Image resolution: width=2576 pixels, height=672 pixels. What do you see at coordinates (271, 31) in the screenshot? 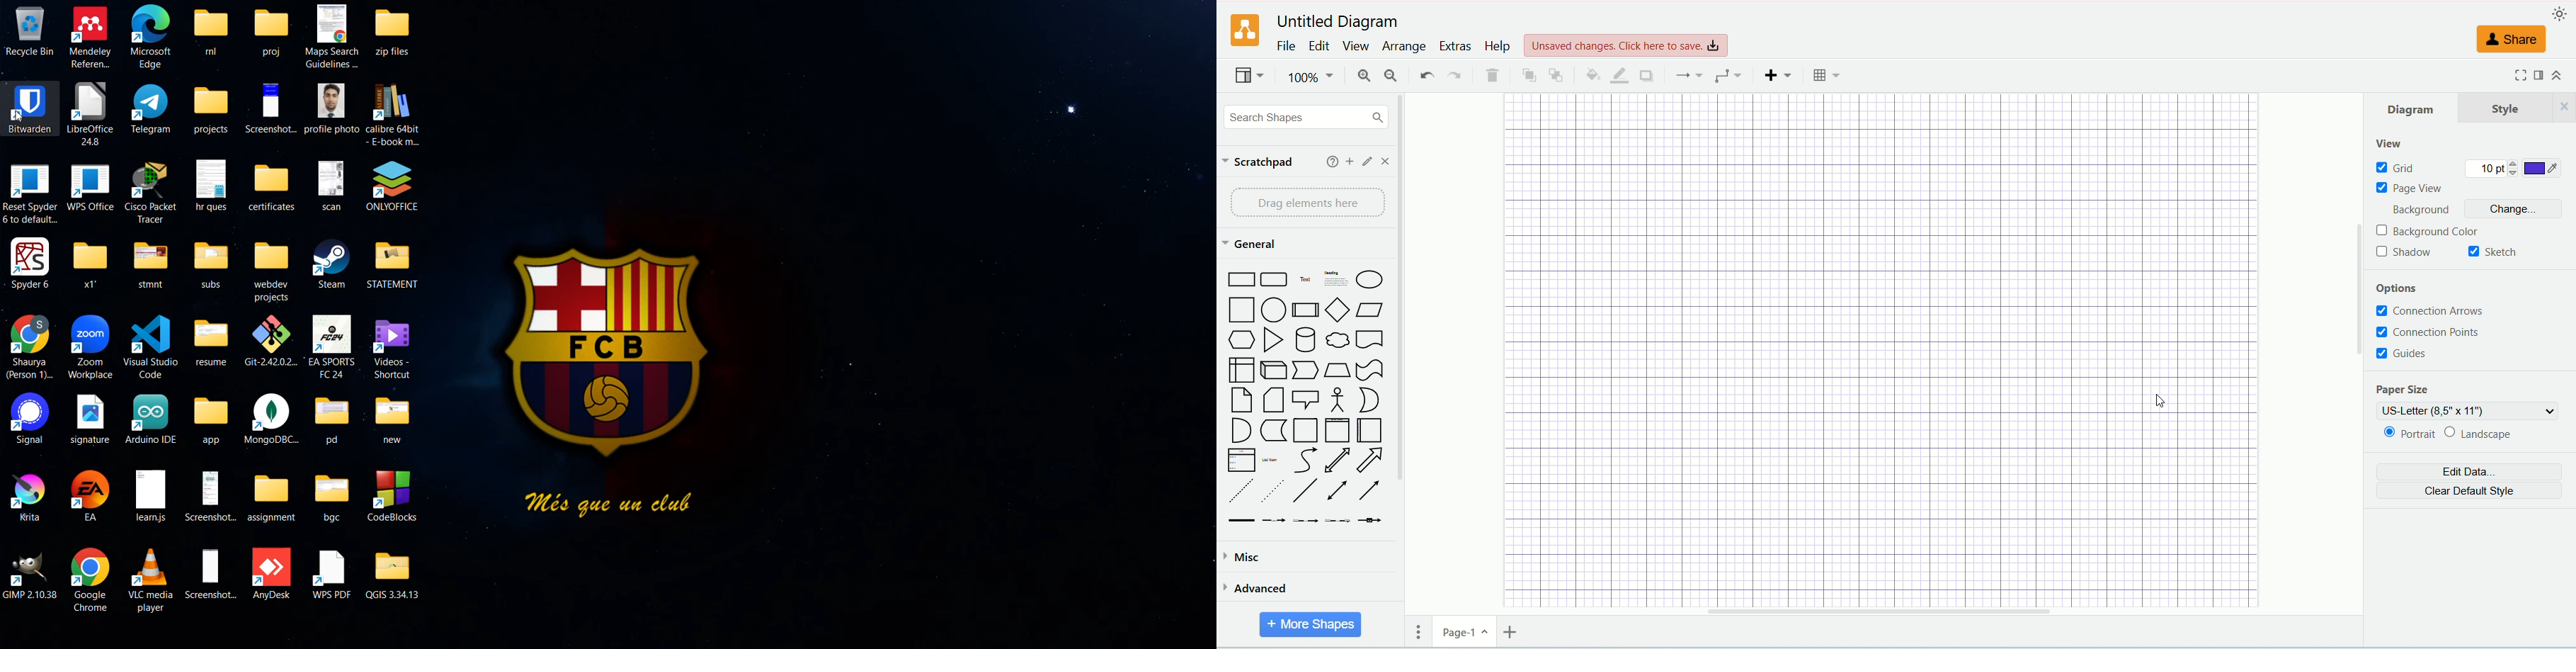
I see `proj` at bounding box center [271, 31].